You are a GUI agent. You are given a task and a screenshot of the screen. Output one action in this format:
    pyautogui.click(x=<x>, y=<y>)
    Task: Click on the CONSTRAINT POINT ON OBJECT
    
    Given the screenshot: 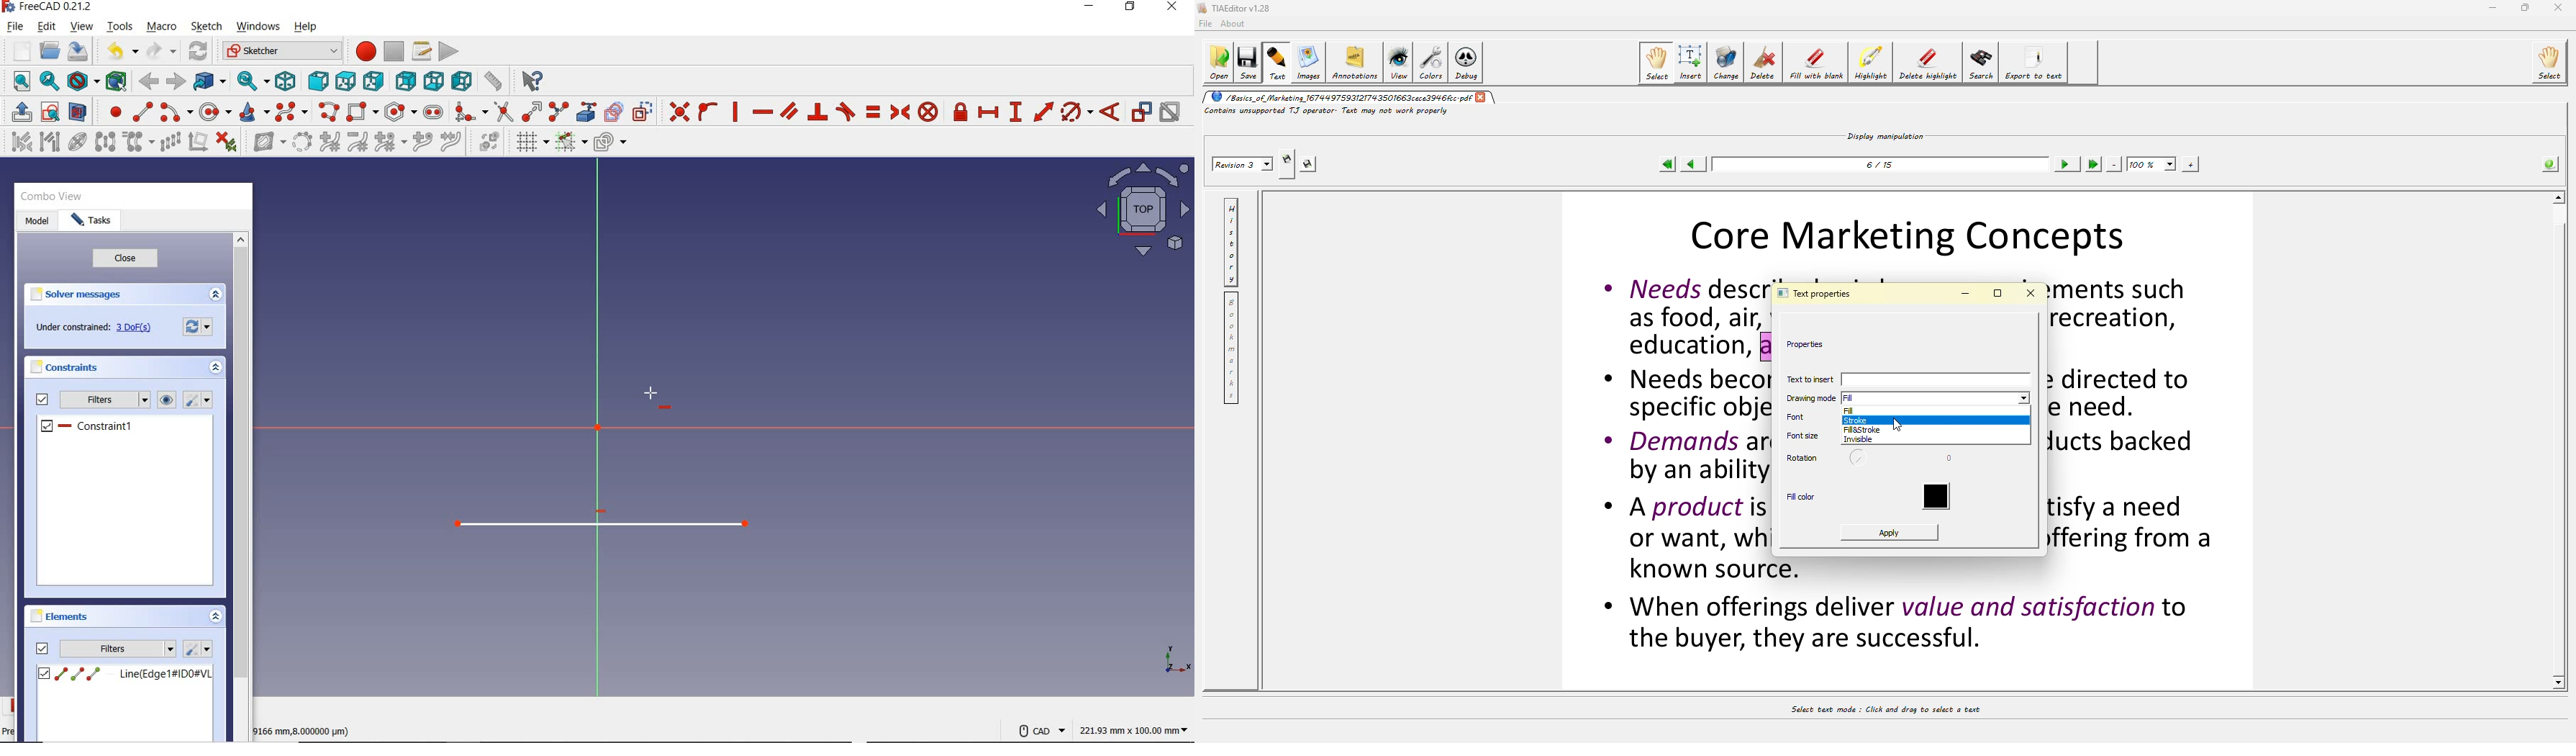 What is the action you would take?
    pyautogui.click(x=708, y=110)
    